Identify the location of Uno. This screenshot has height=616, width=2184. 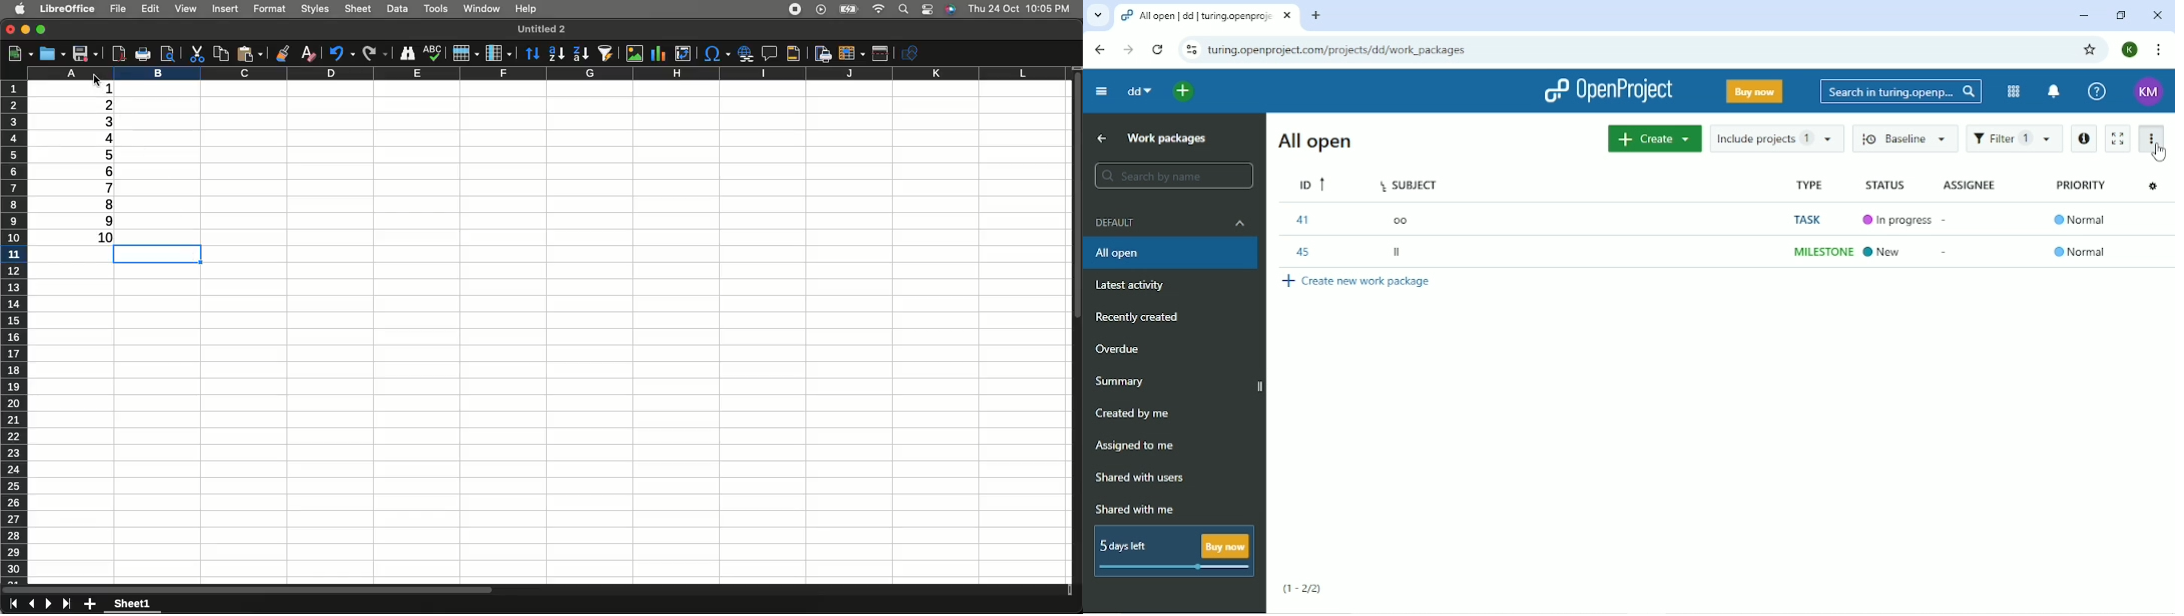
(342, 52).